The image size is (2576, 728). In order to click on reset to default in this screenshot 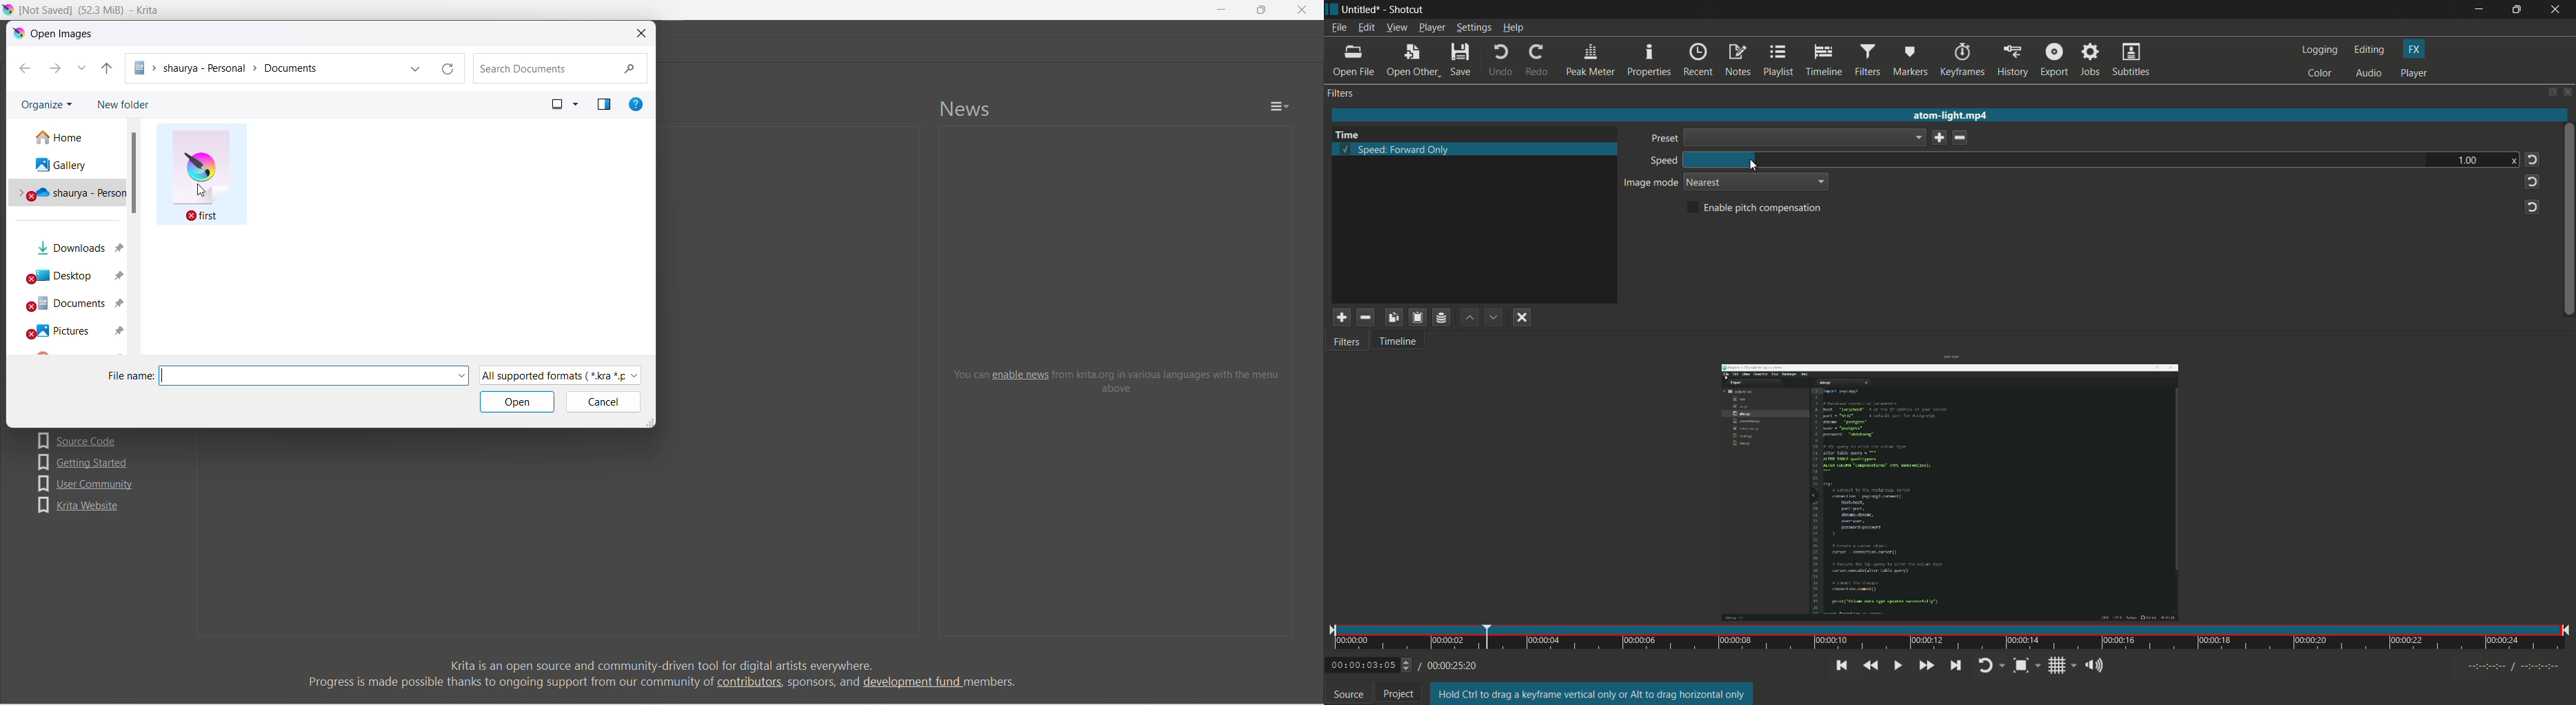, I will do `click(2532, 206)`.